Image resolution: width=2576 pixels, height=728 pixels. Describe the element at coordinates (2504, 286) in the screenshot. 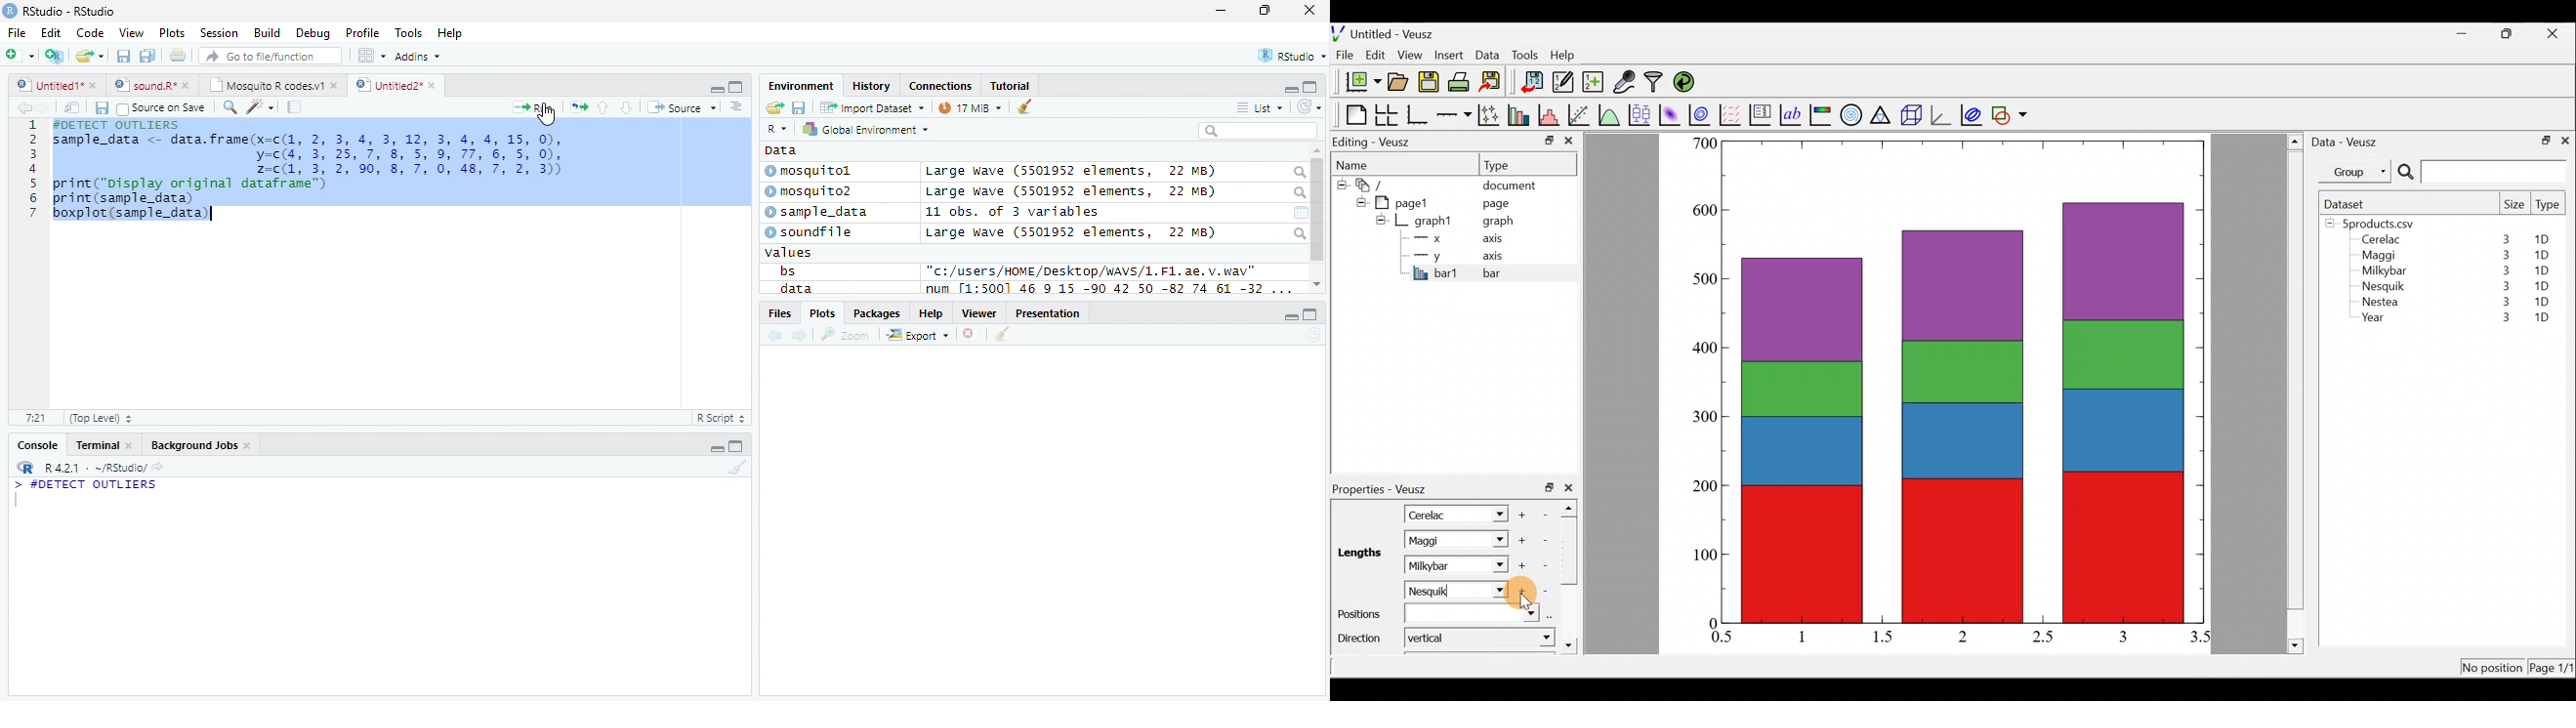

I see `3` at that location.